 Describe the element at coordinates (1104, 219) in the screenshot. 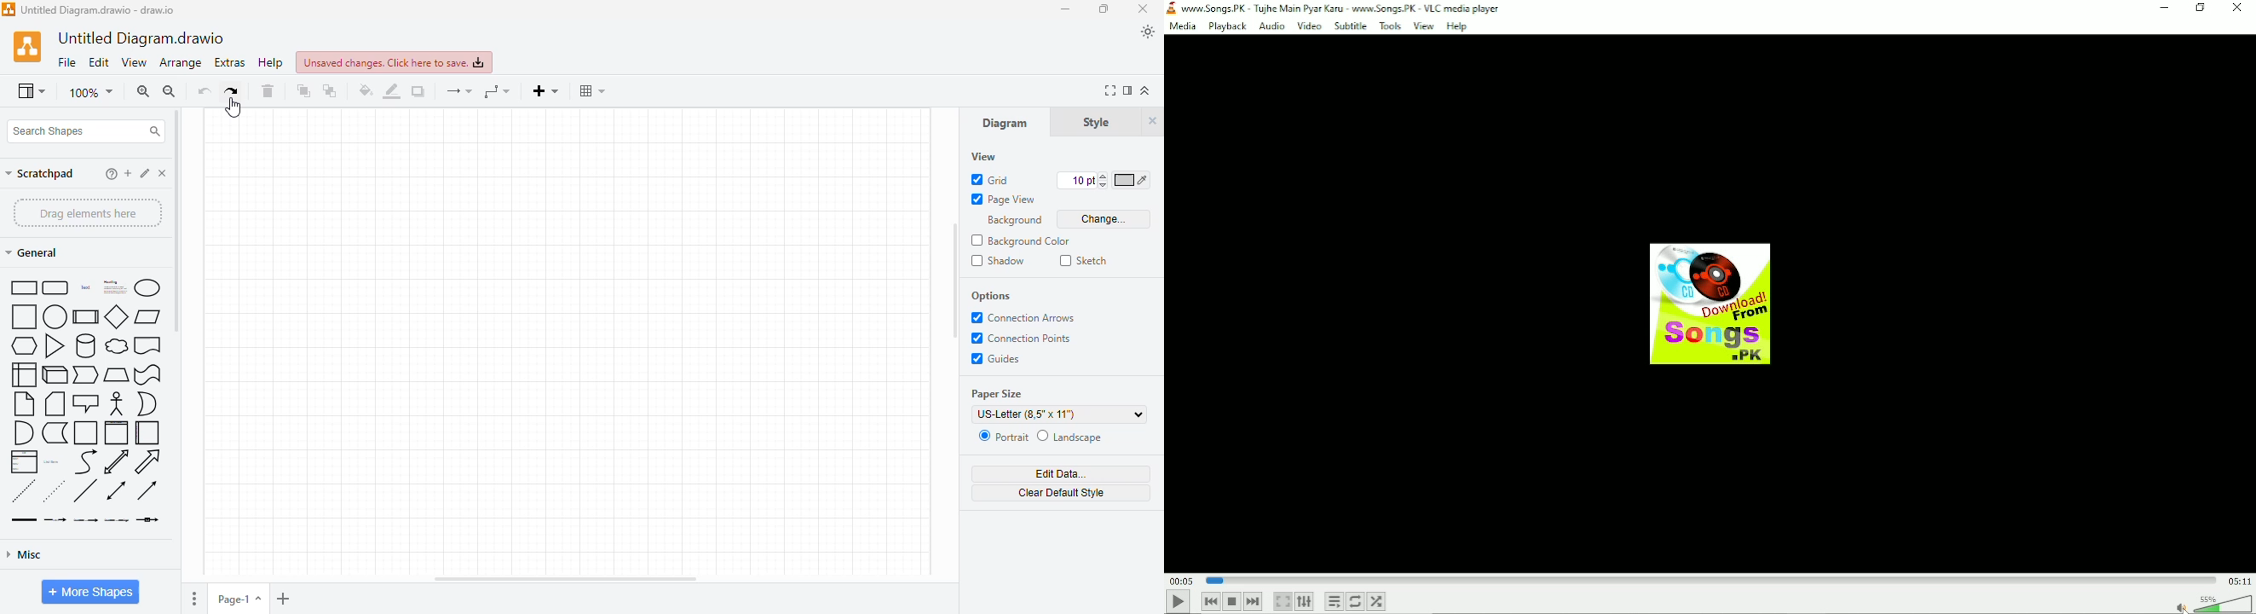

I see `change` at that location.